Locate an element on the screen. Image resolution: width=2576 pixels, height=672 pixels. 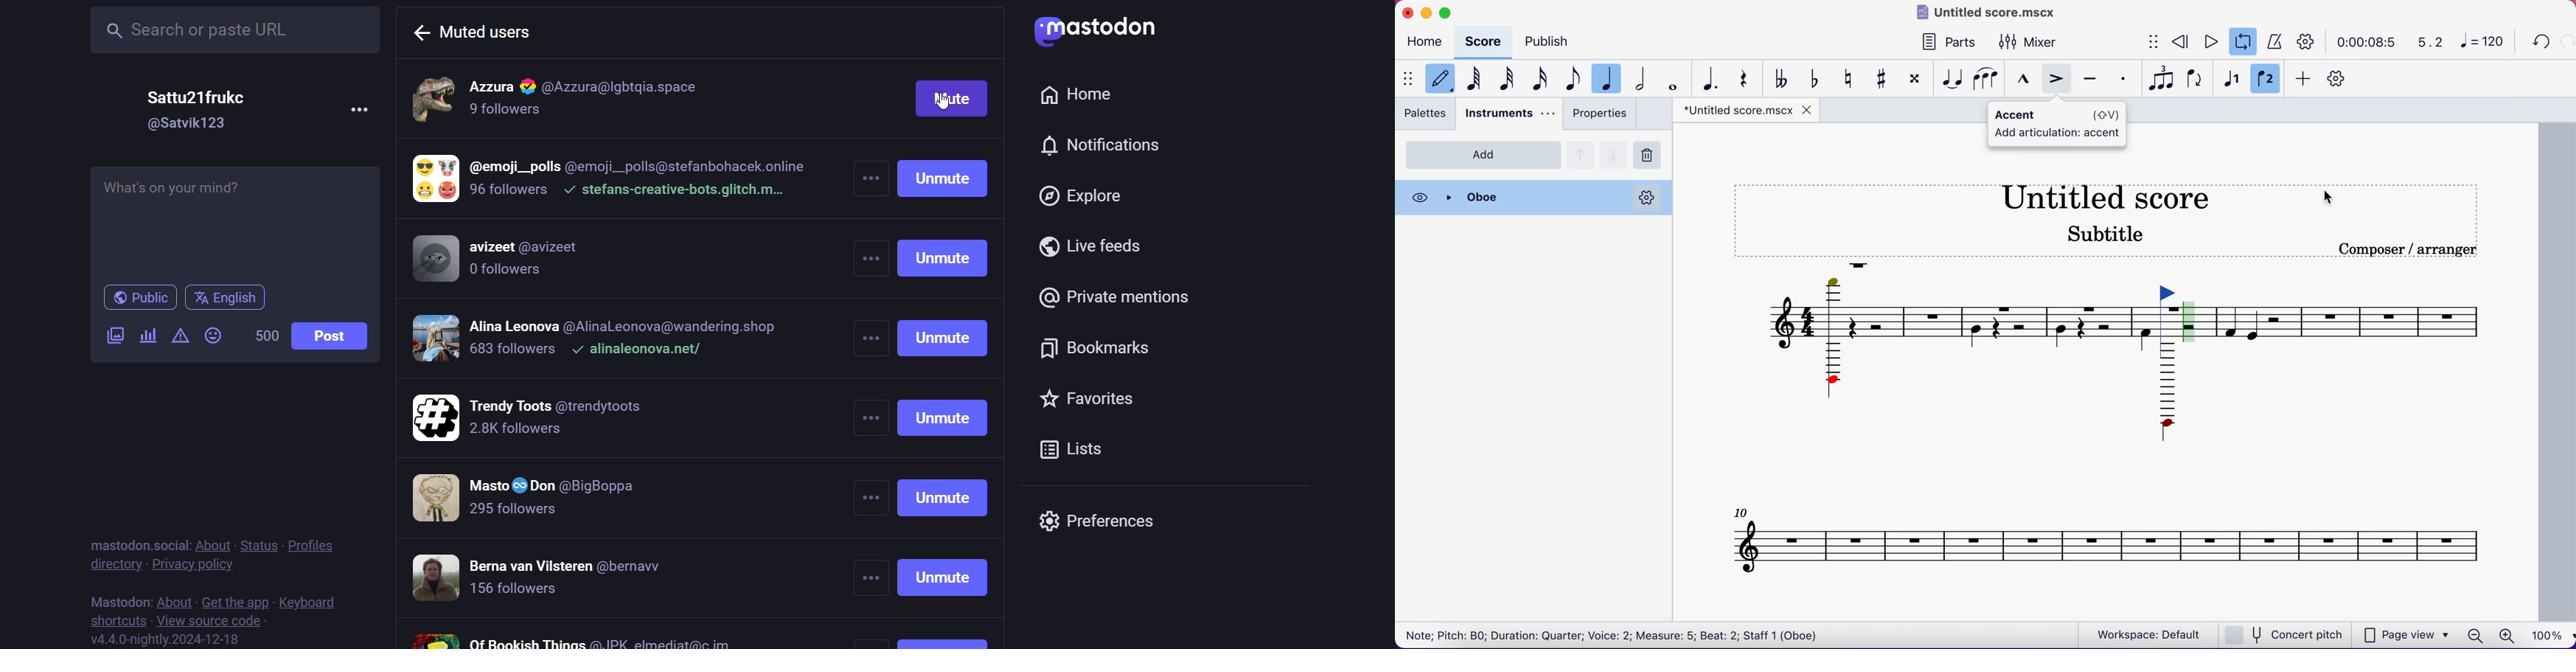
instruments is located at coordinates (1508, 115).